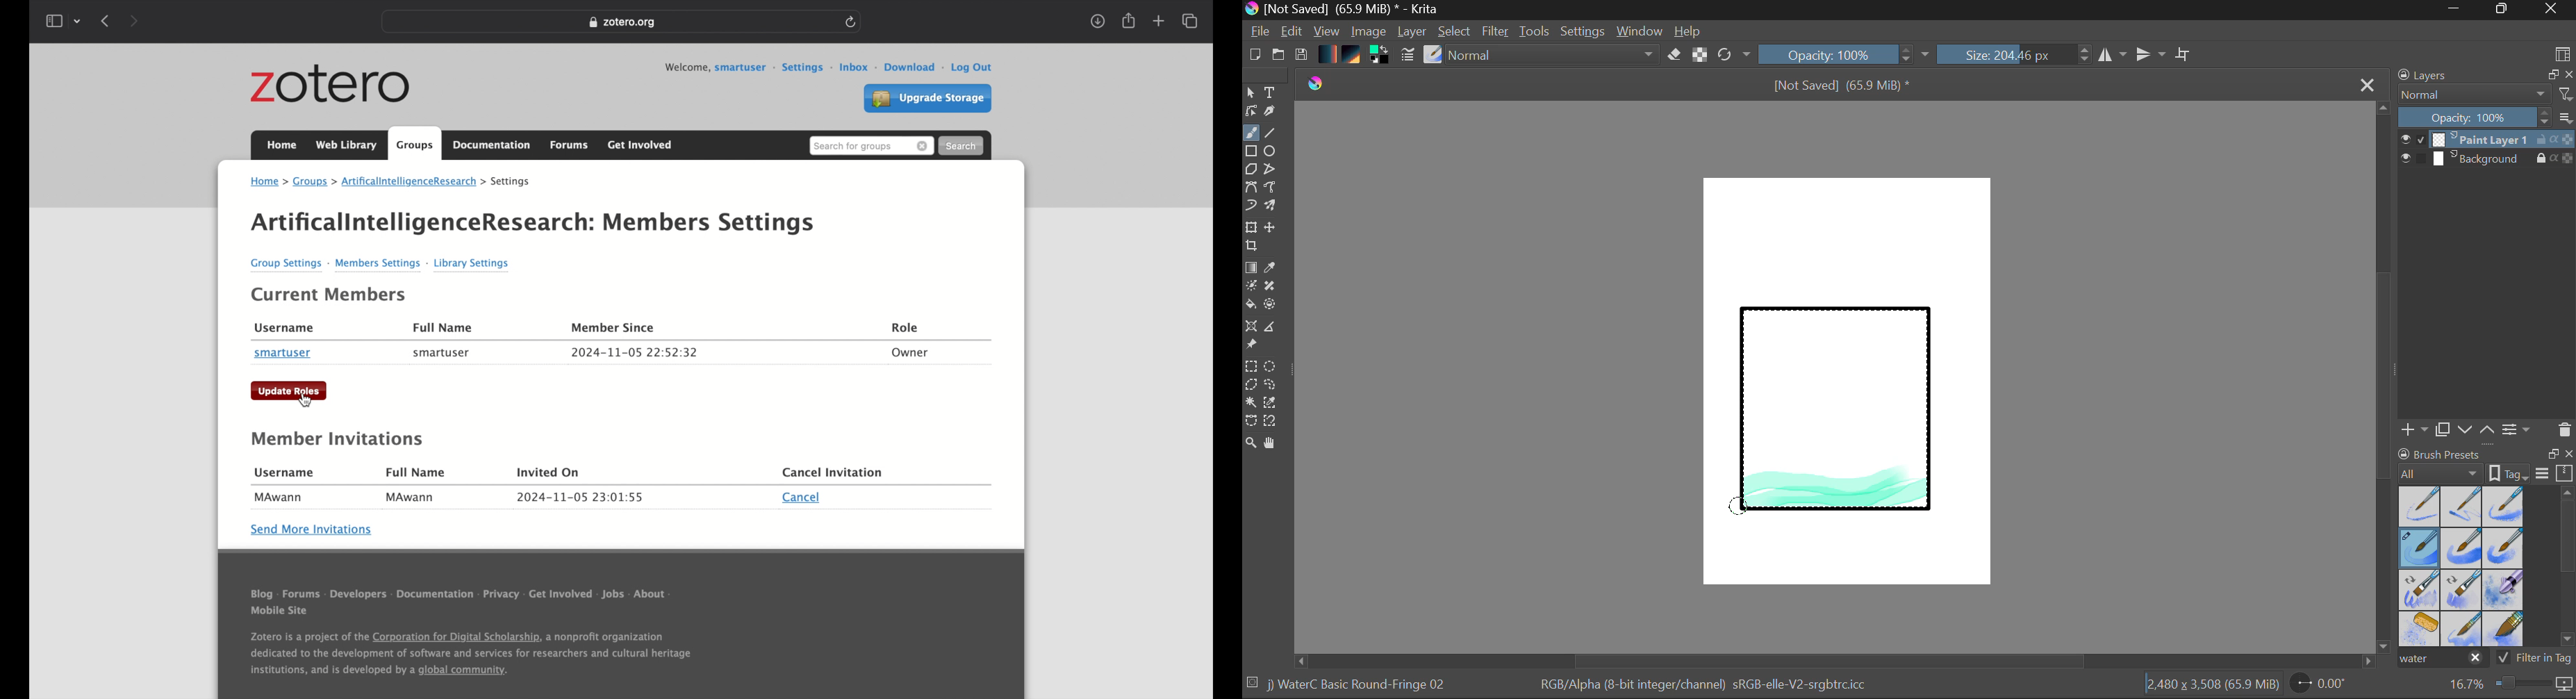 This screenshot has width=2576, height=700. I want to click on Zoom, so click(2509, 684).